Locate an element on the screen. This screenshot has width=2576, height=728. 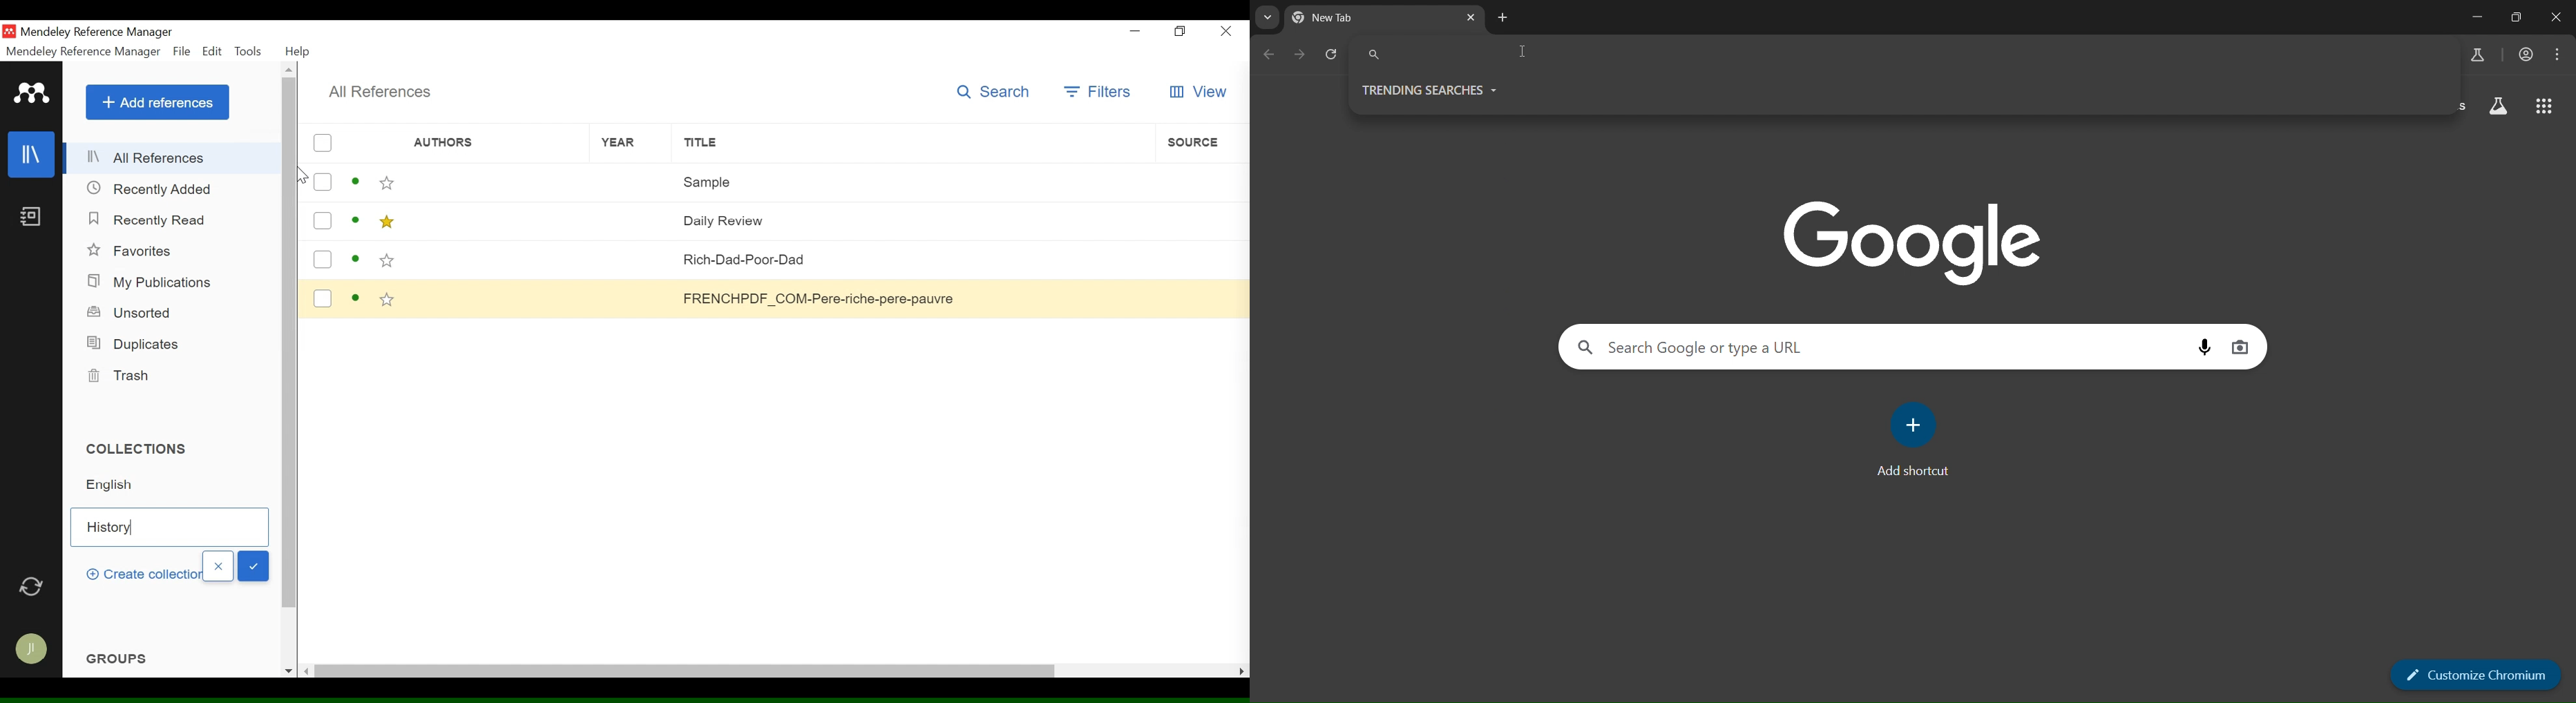
Source is located at coordinates (1199, 221).